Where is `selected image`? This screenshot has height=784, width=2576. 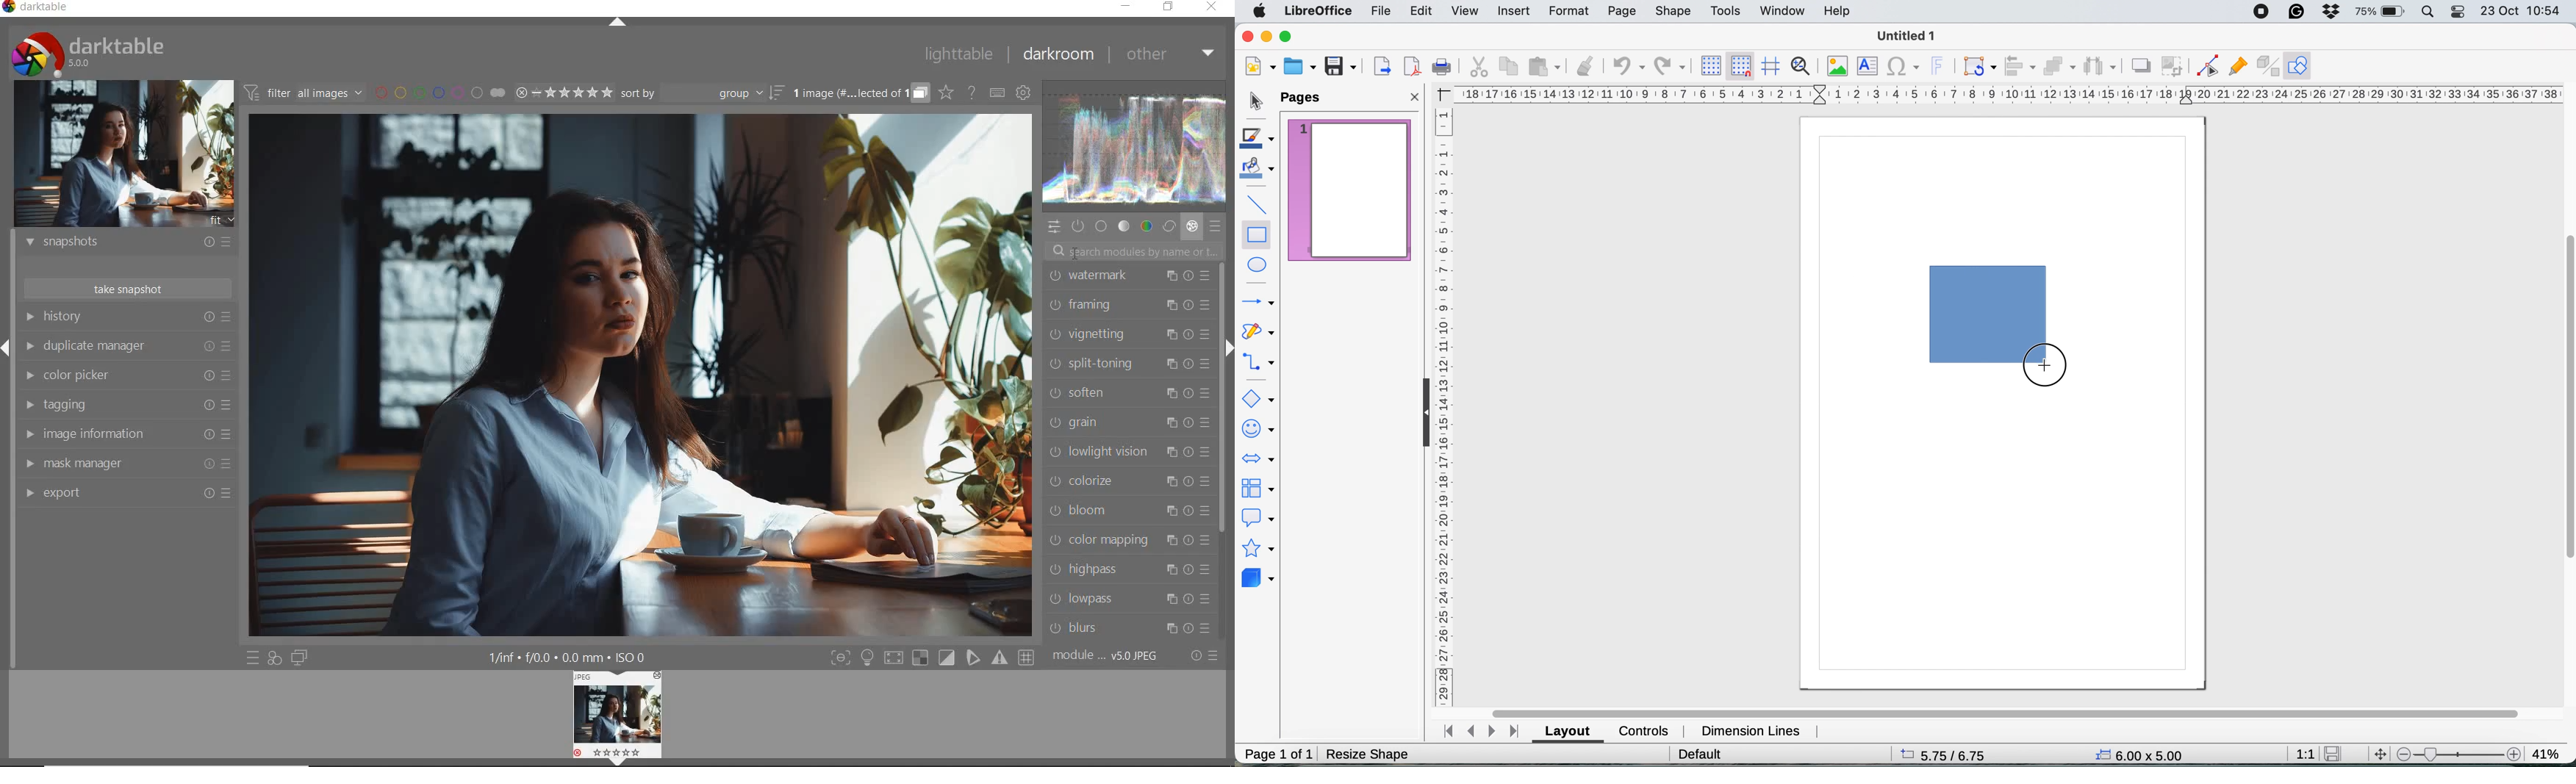
selected image is located at coordinates (638, 375).